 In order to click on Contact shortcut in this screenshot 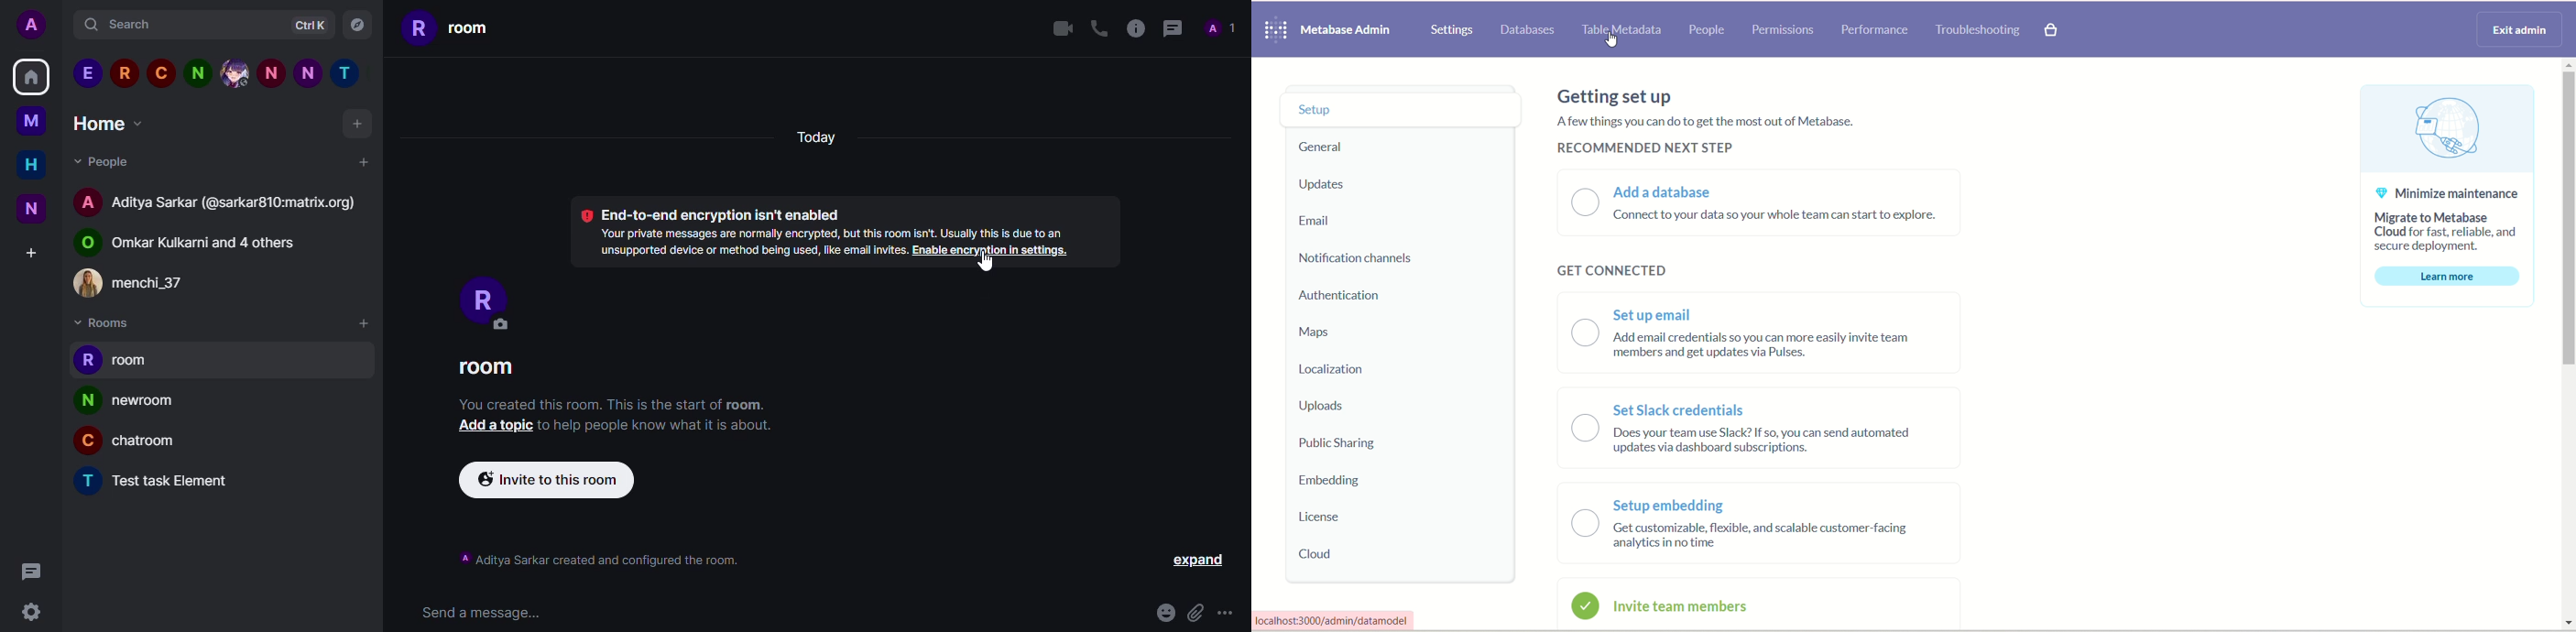, I will do `click(344, 71)`.